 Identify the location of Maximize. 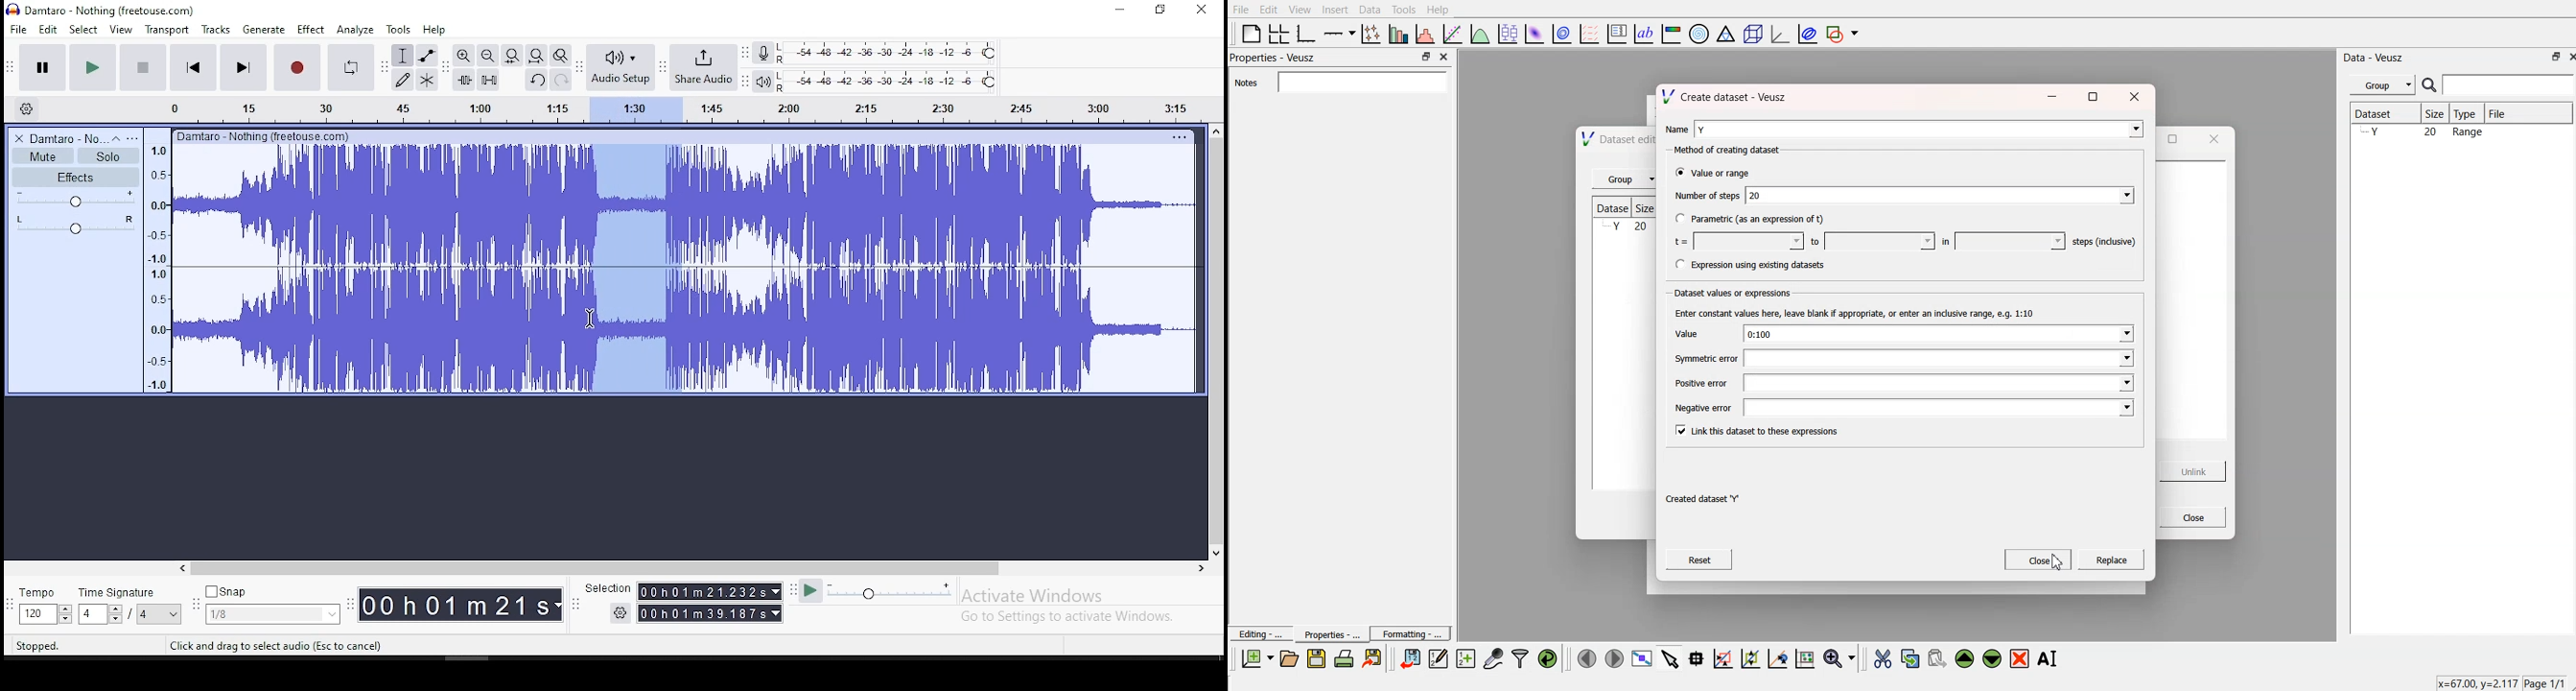
(1160, 10).